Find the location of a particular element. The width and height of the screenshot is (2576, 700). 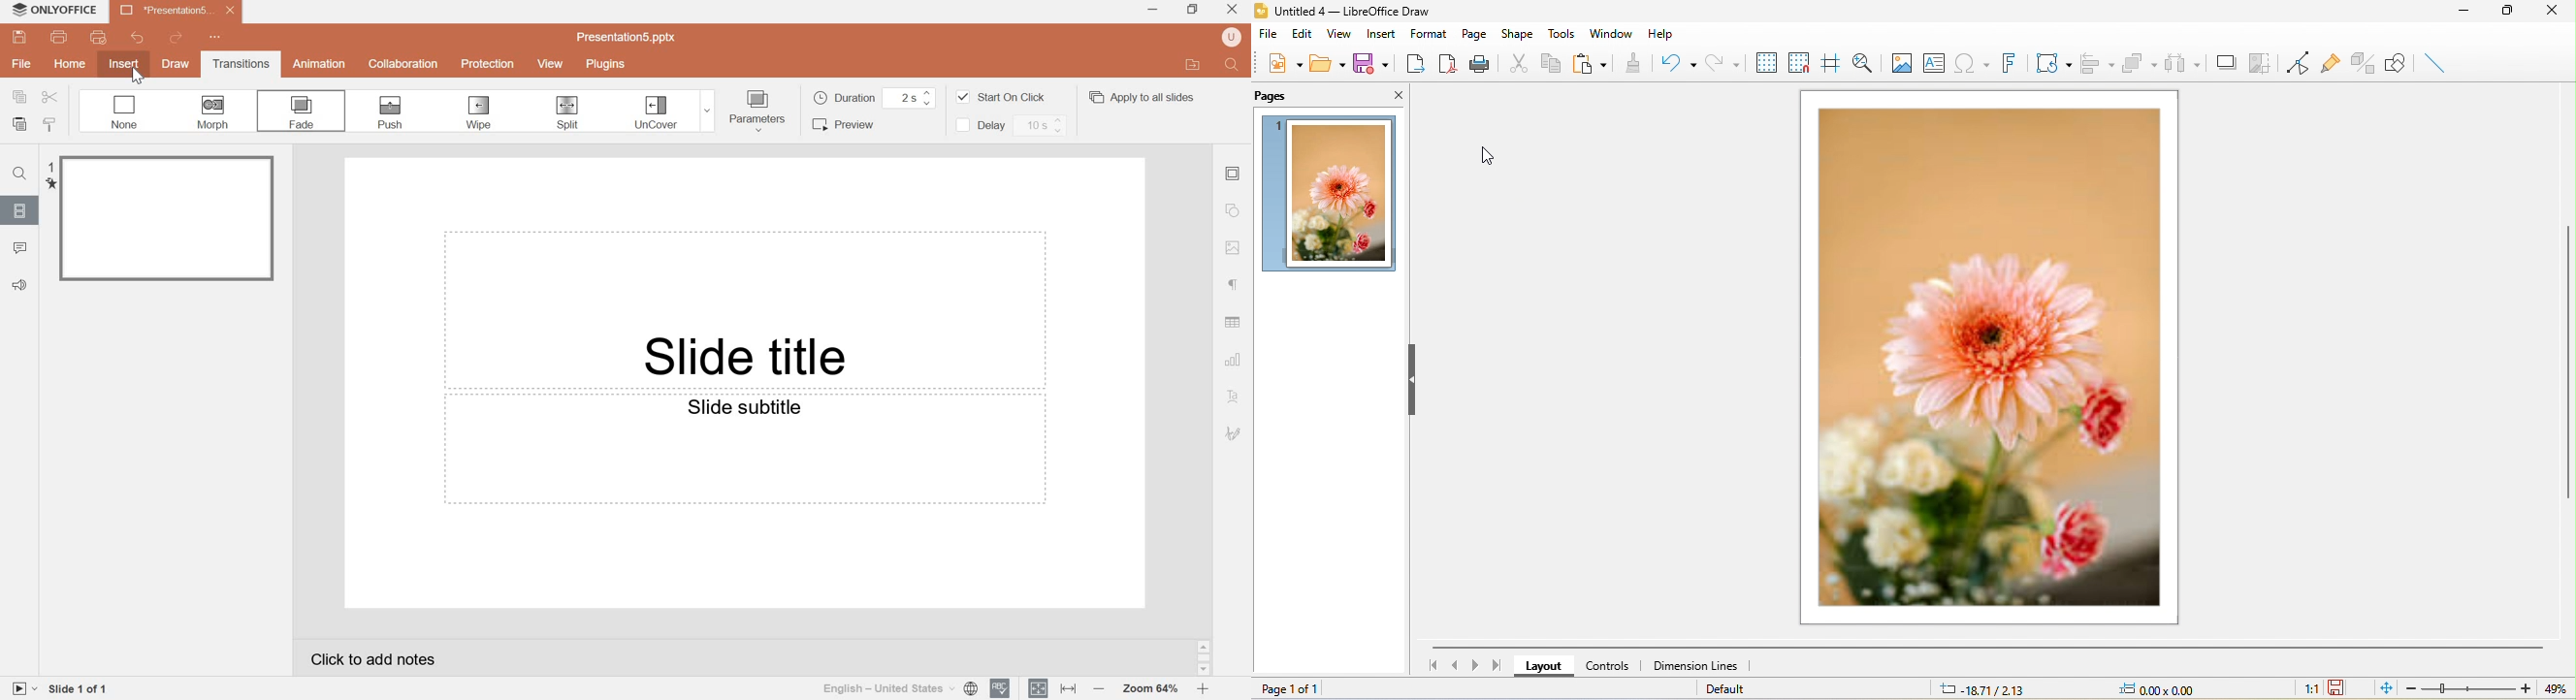

controls is located at coordinates (1609, 667).